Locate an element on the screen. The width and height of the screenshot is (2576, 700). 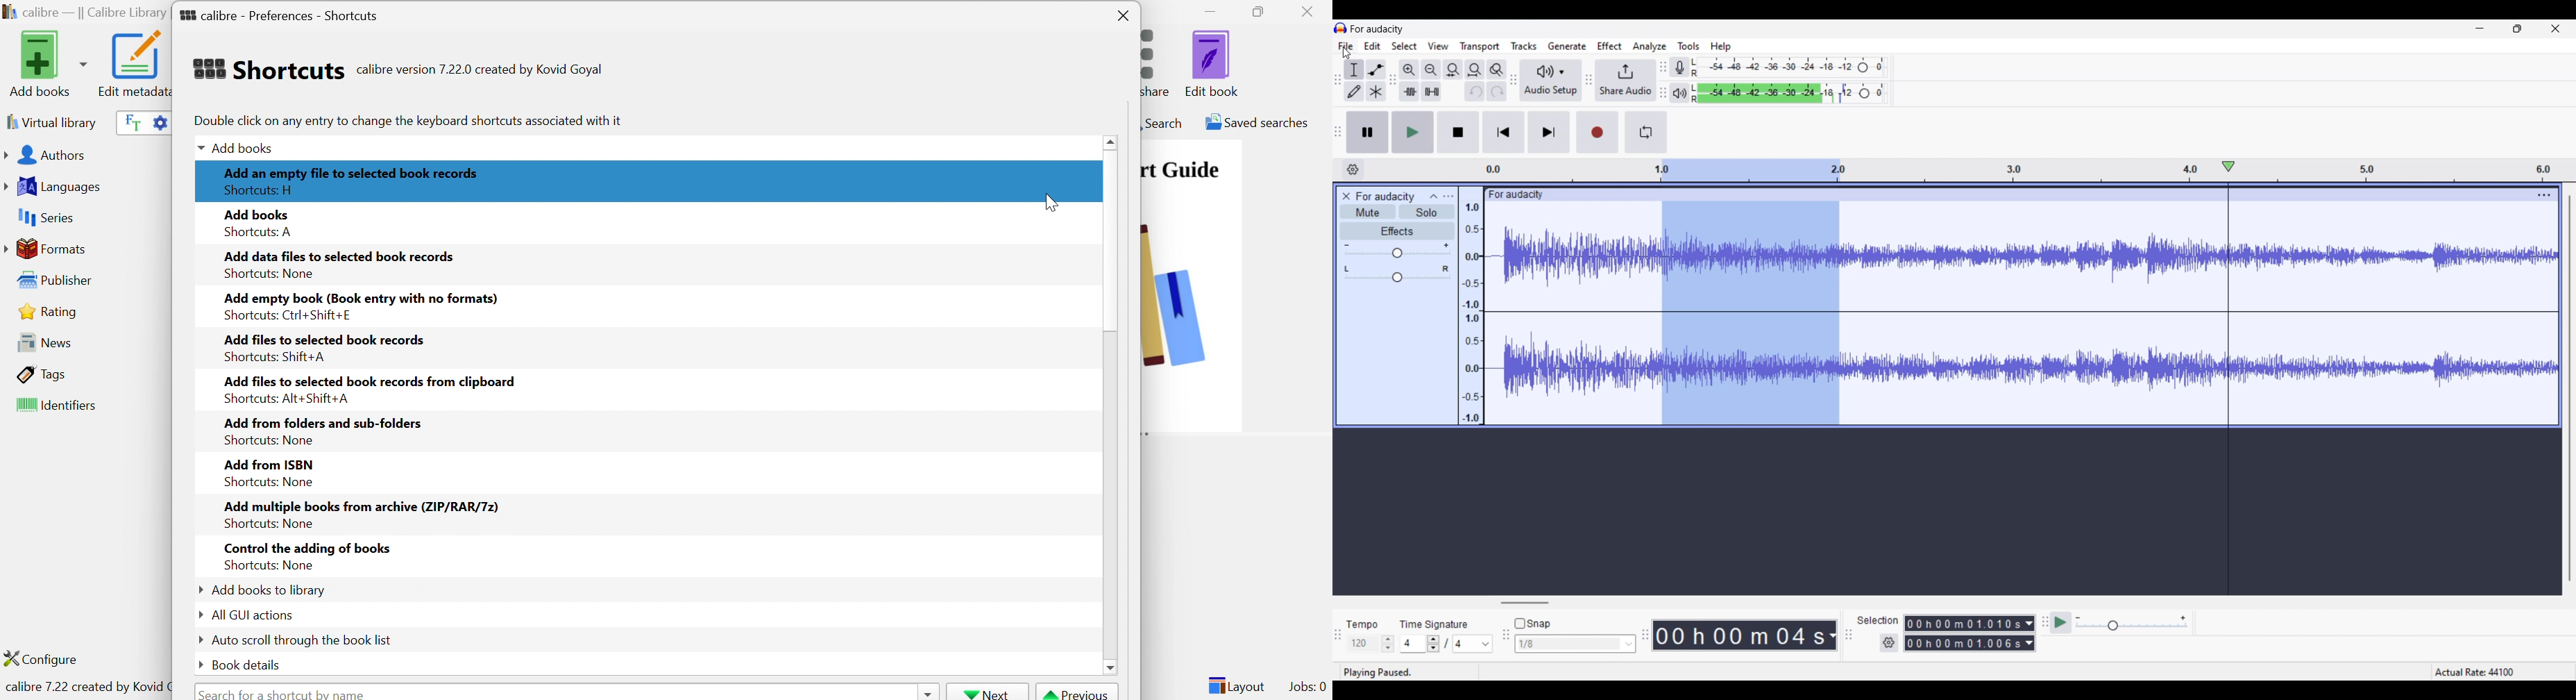
File menu is located at coordinates (1346, 46).